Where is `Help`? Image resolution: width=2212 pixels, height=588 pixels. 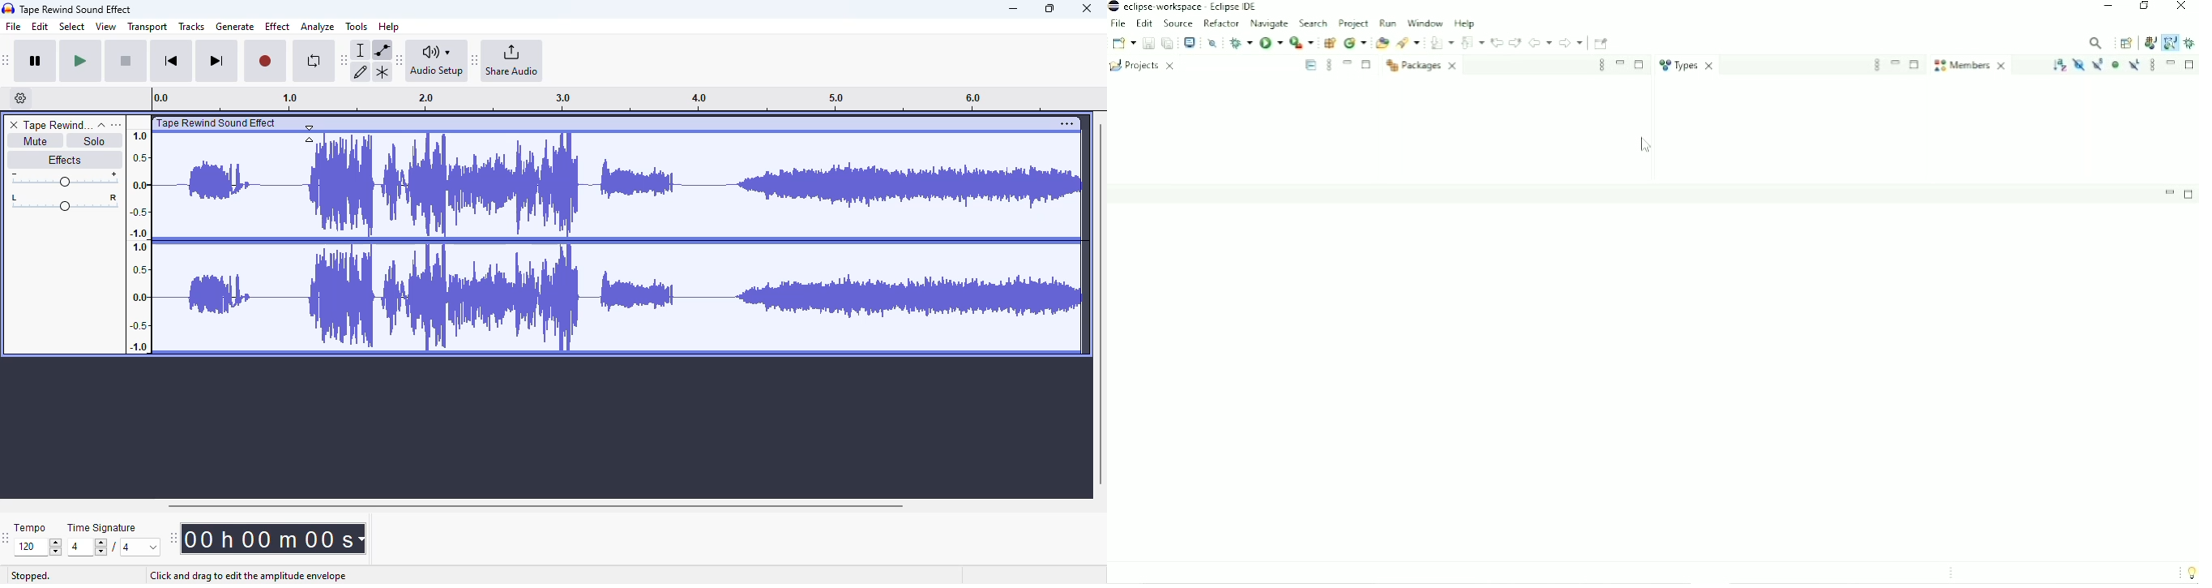 Help is located at coordinates (1468, 23).